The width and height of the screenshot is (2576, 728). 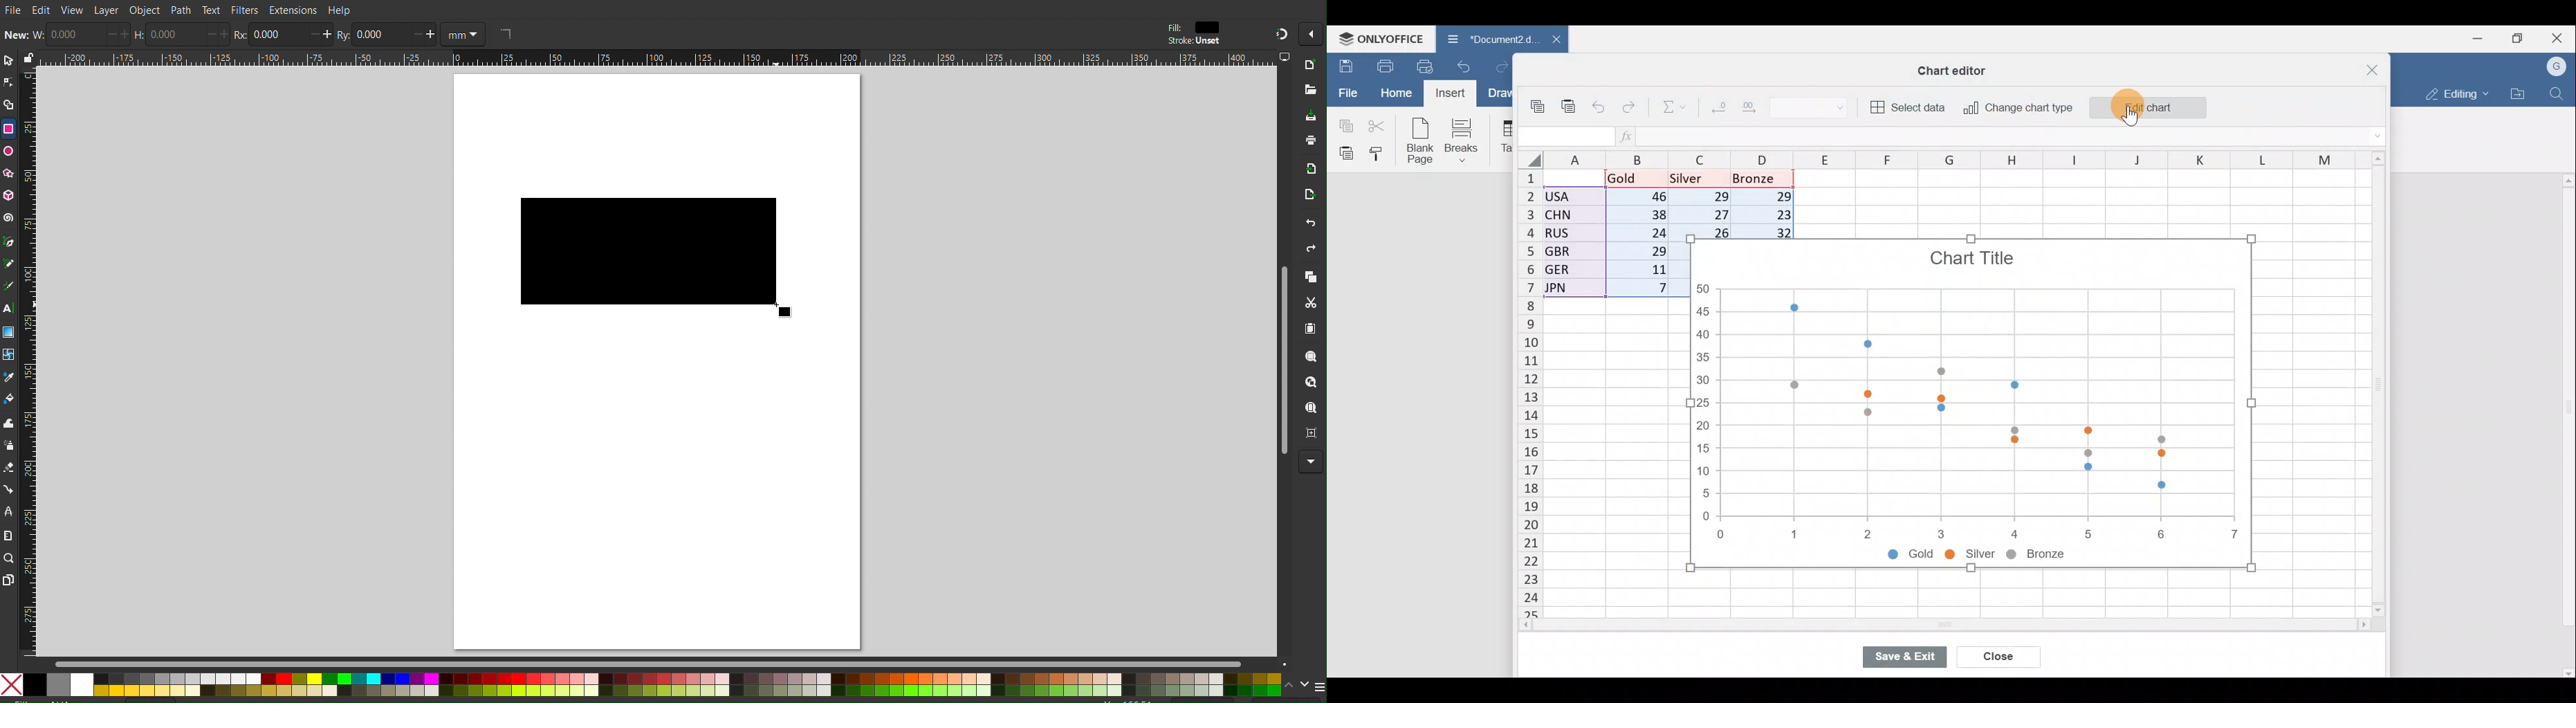 What do you see at coordinates (1610, 238) in the screenshot?
I see `Data` at bounding box center [1610, 238].